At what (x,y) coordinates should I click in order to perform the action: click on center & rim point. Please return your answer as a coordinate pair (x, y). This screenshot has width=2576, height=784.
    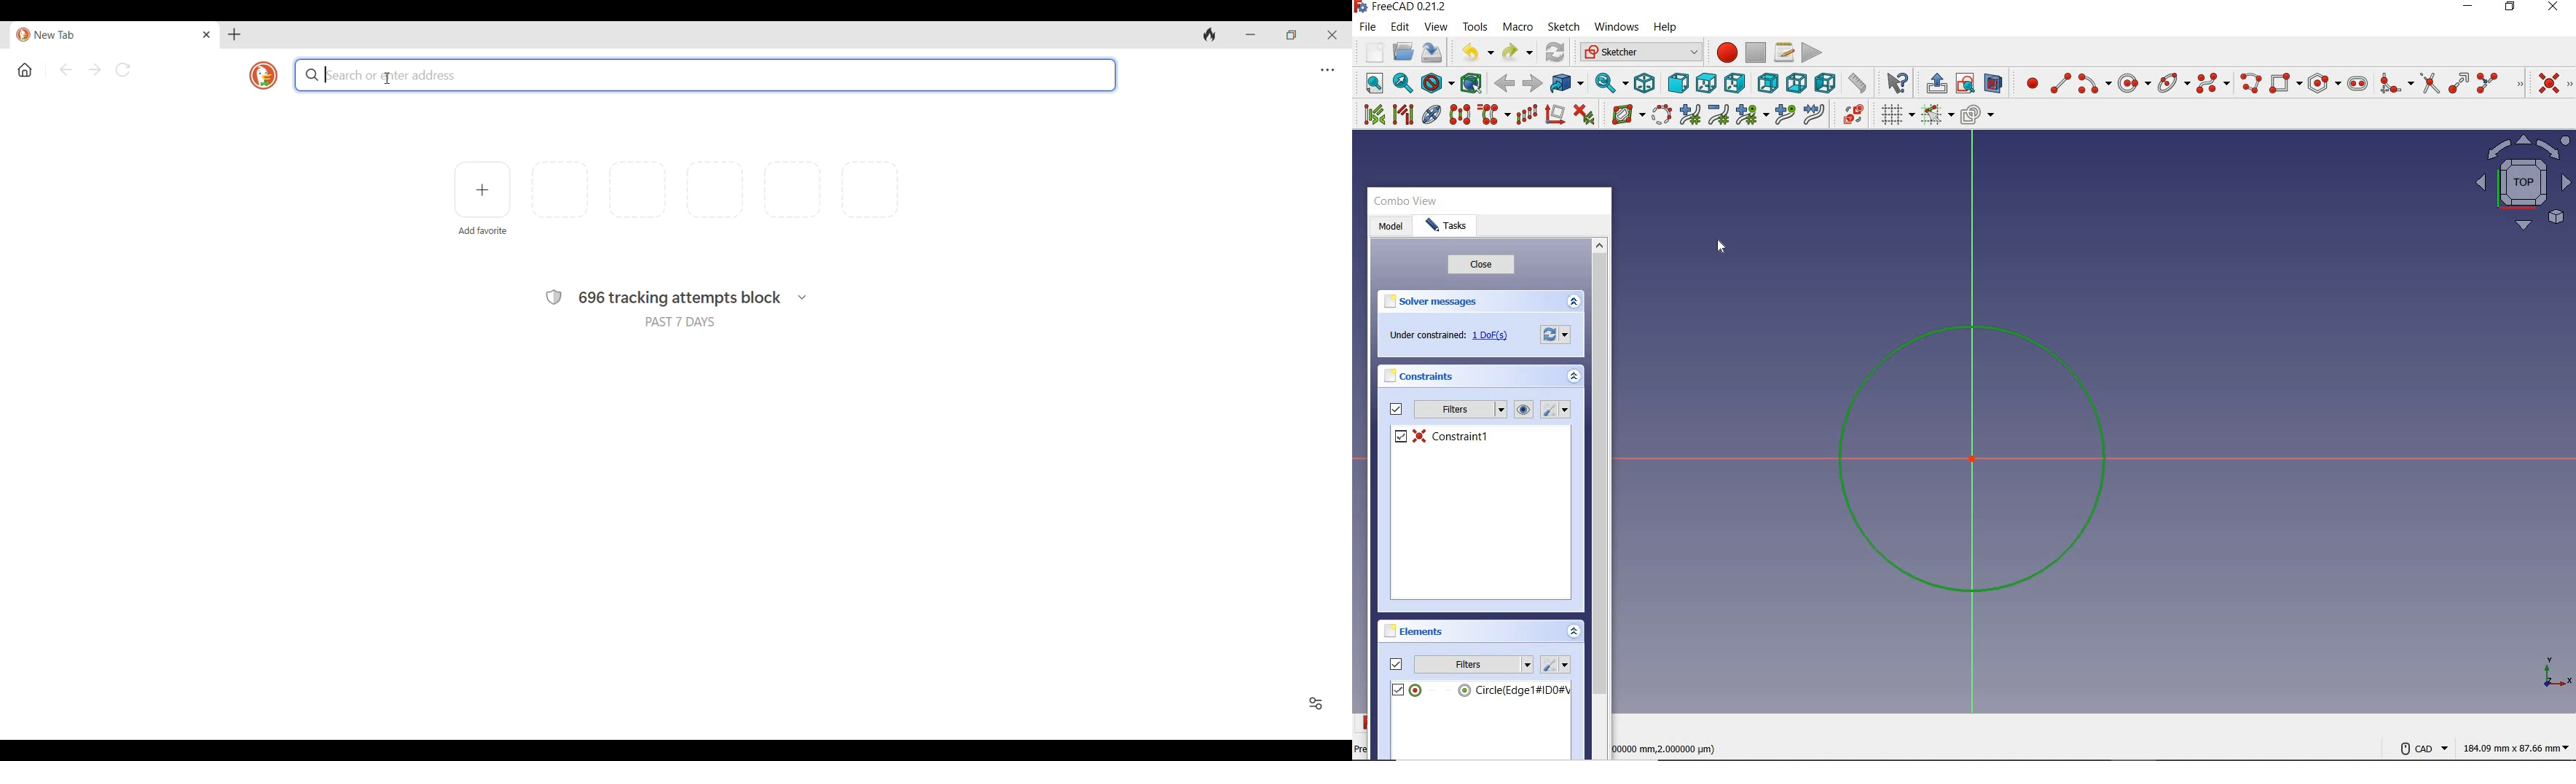
    Looking at the image, I should click on (2135, 85).